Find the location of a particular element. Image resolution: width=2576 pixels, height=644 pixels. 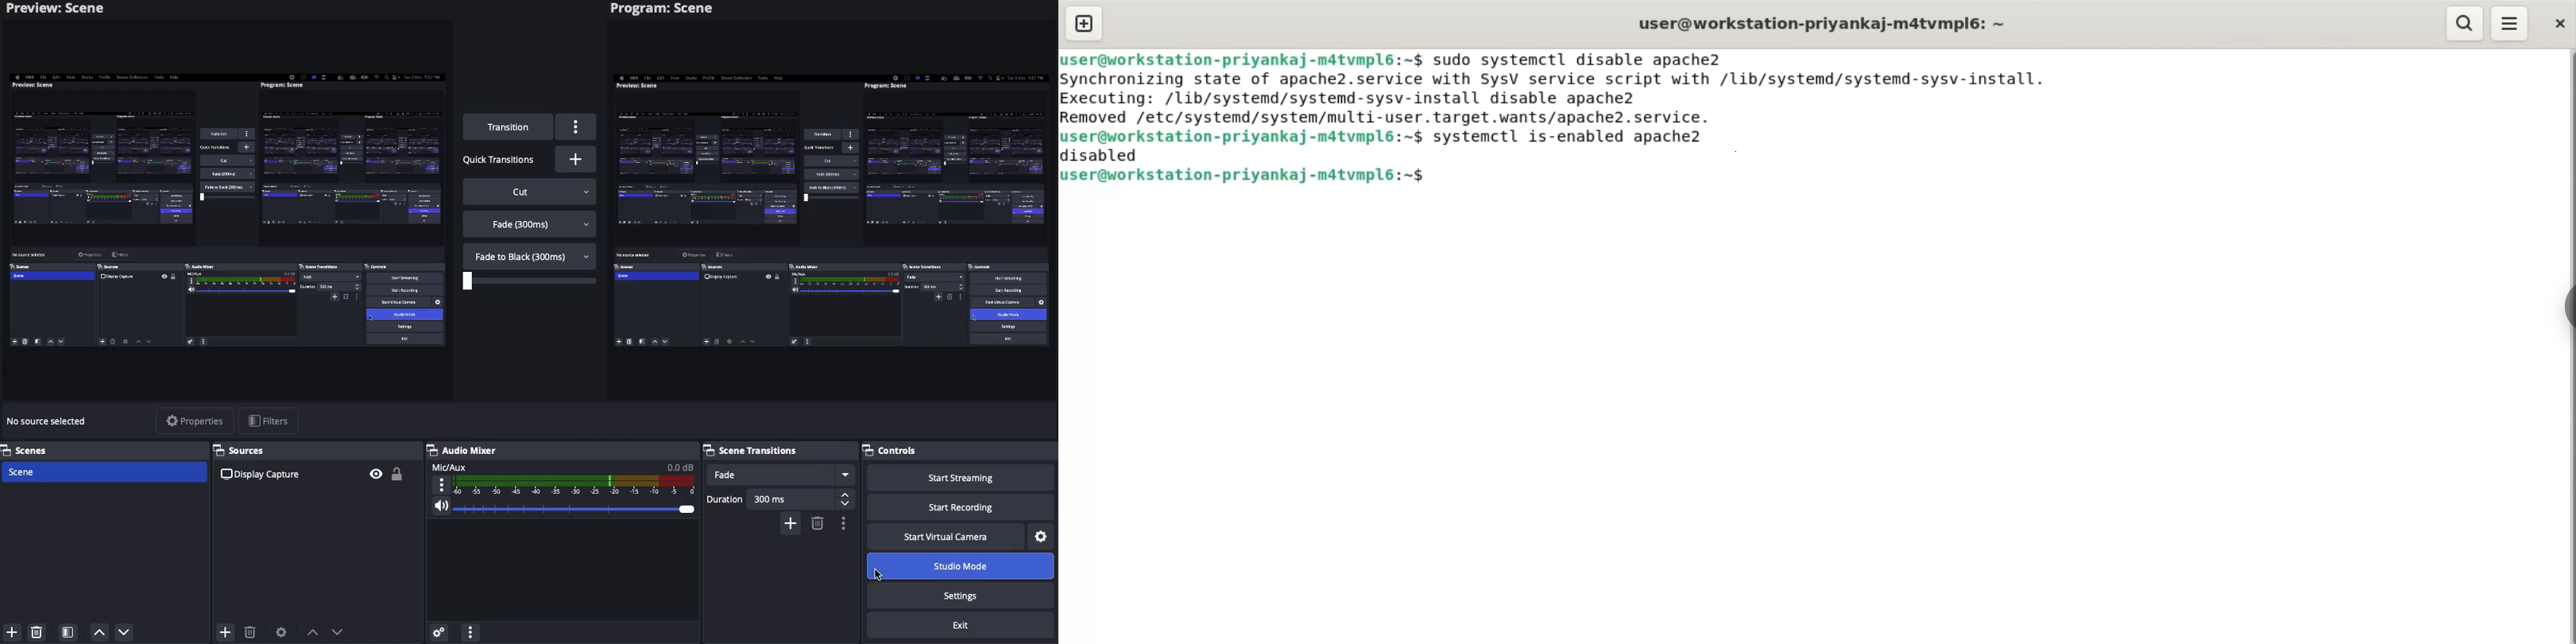

user@workstation-priyankaj-m4tvmpl6:~$ is located at coordinates (1243, 57).